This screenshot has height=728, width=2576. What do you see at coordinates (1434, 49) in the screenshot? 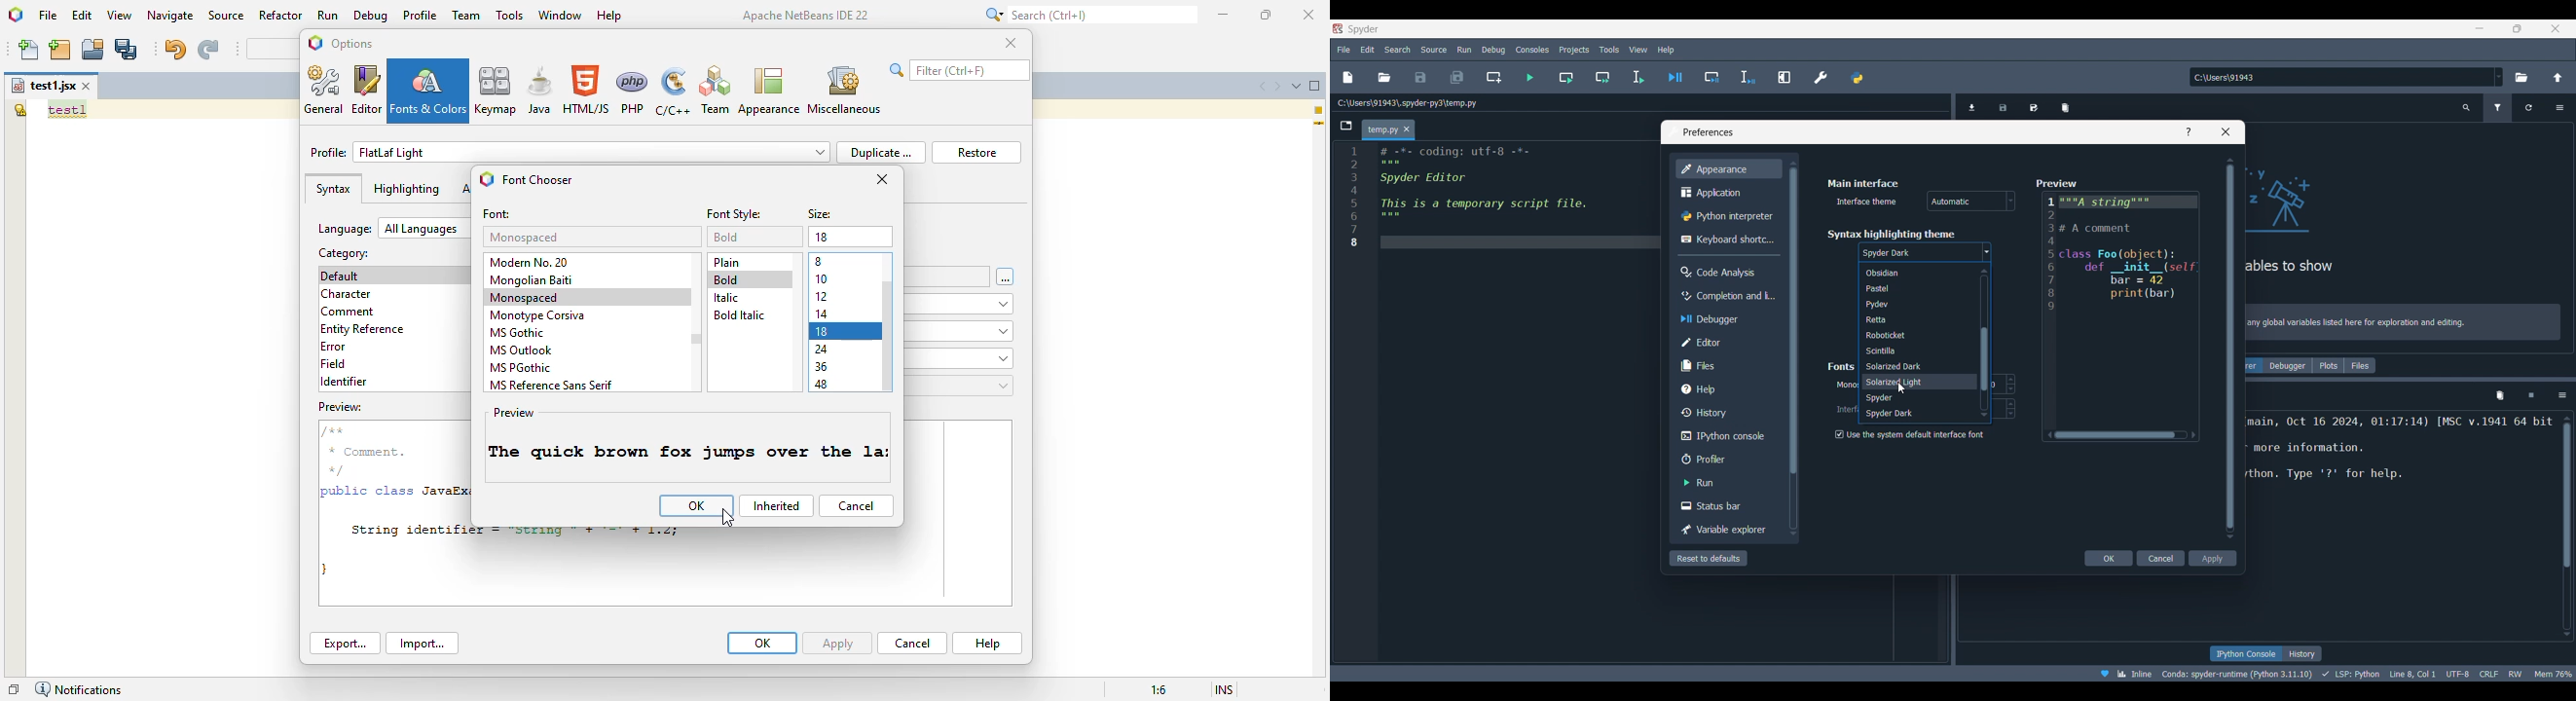
I see `Source menu` at bounding box center [1434, 49].